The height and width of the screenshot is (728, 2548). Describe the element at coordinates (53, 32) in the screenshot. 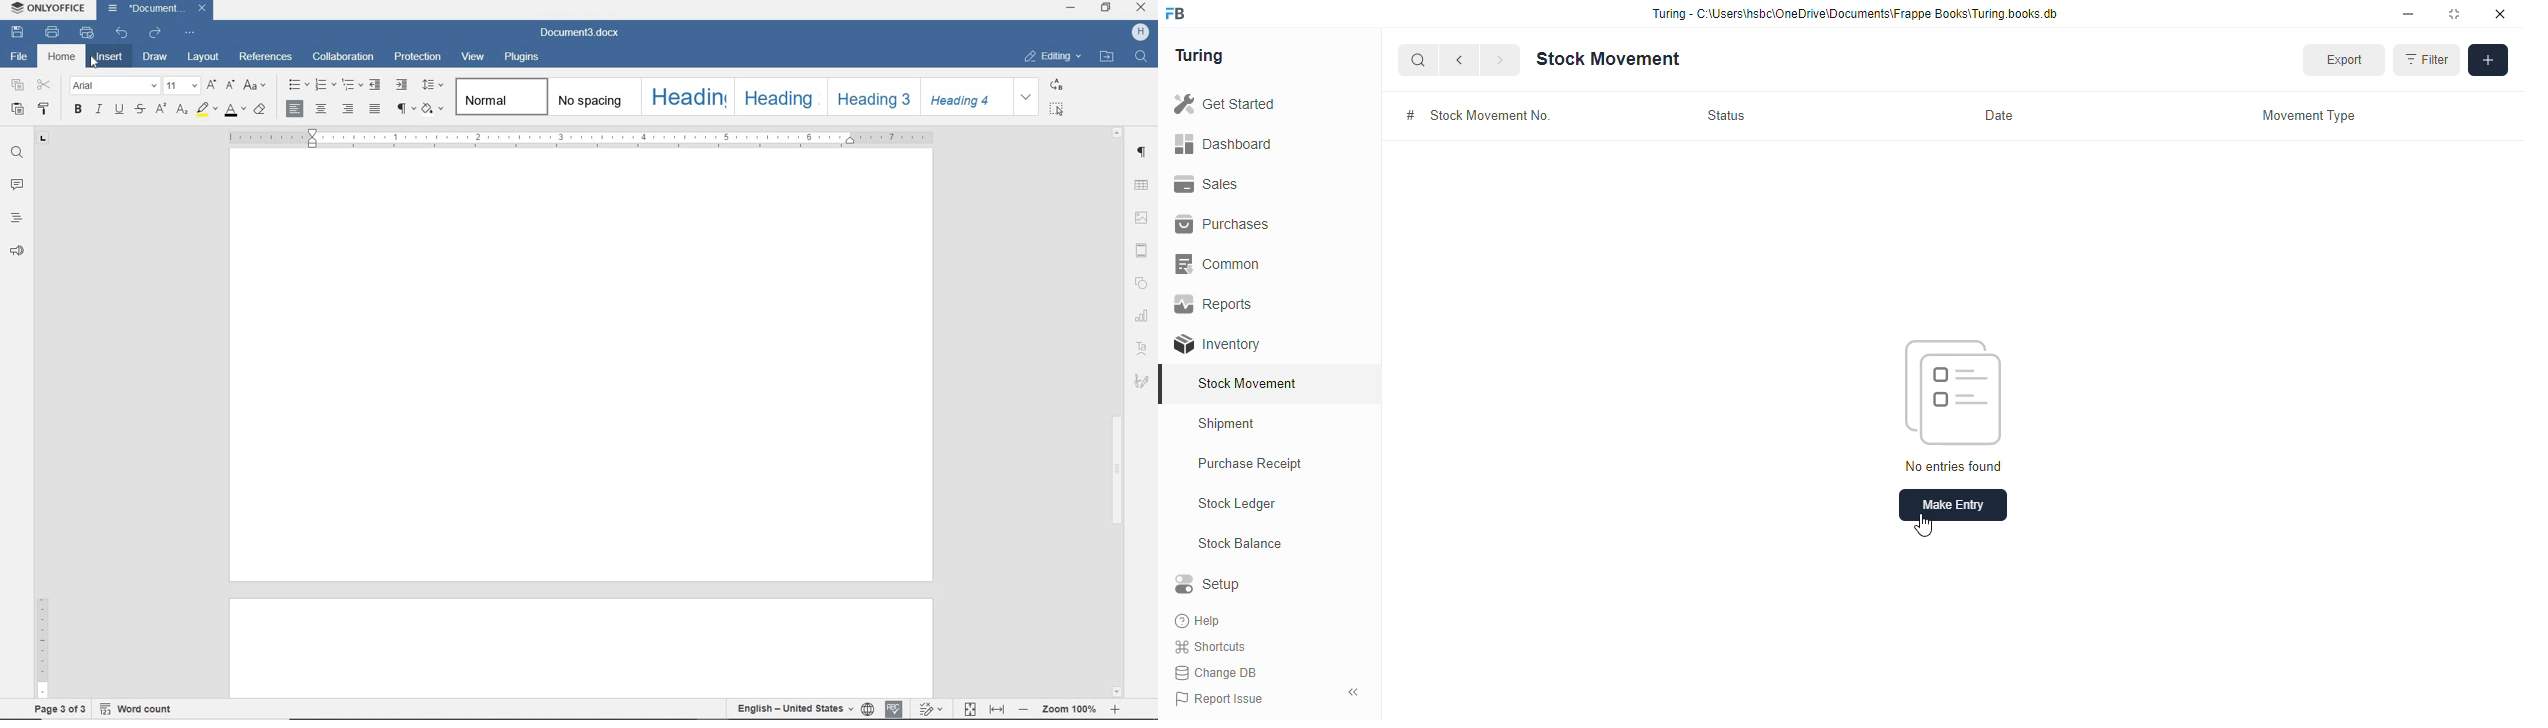

I see `PRINT` at that location.